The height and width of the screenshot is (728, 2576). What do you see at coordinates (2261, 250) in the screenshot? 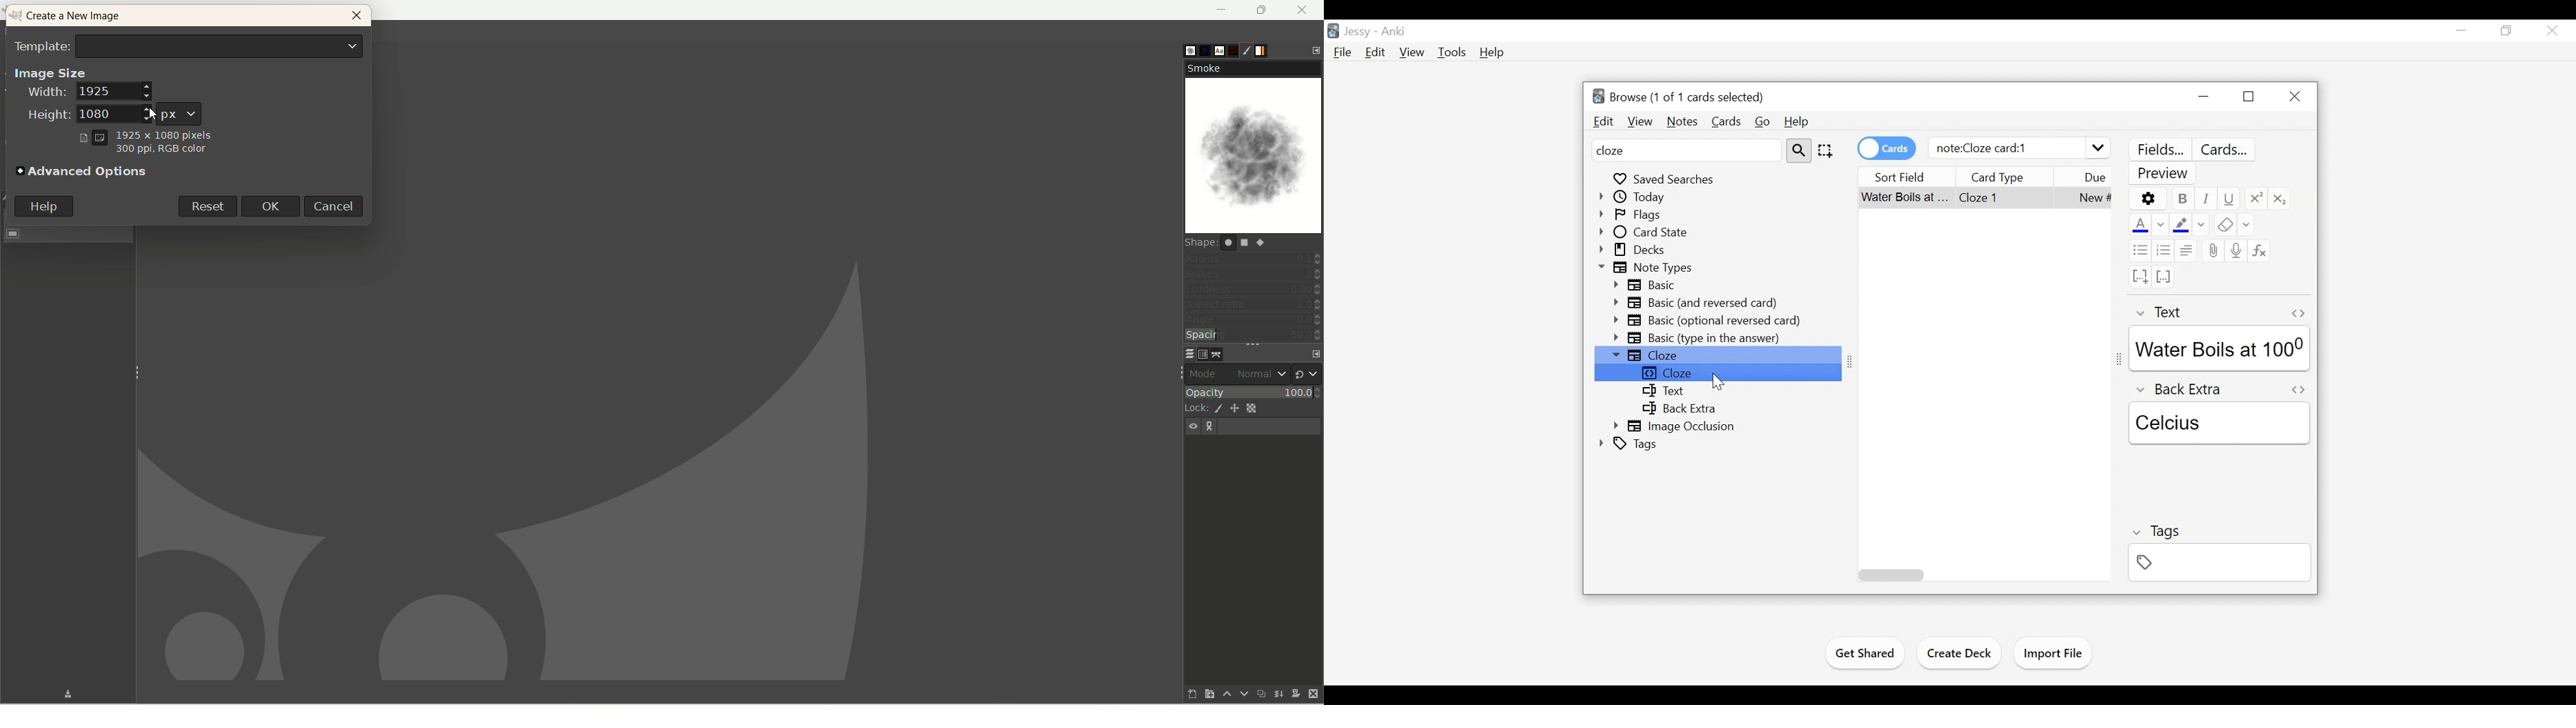
I see `Equation` at bounding box center [2261, 250].